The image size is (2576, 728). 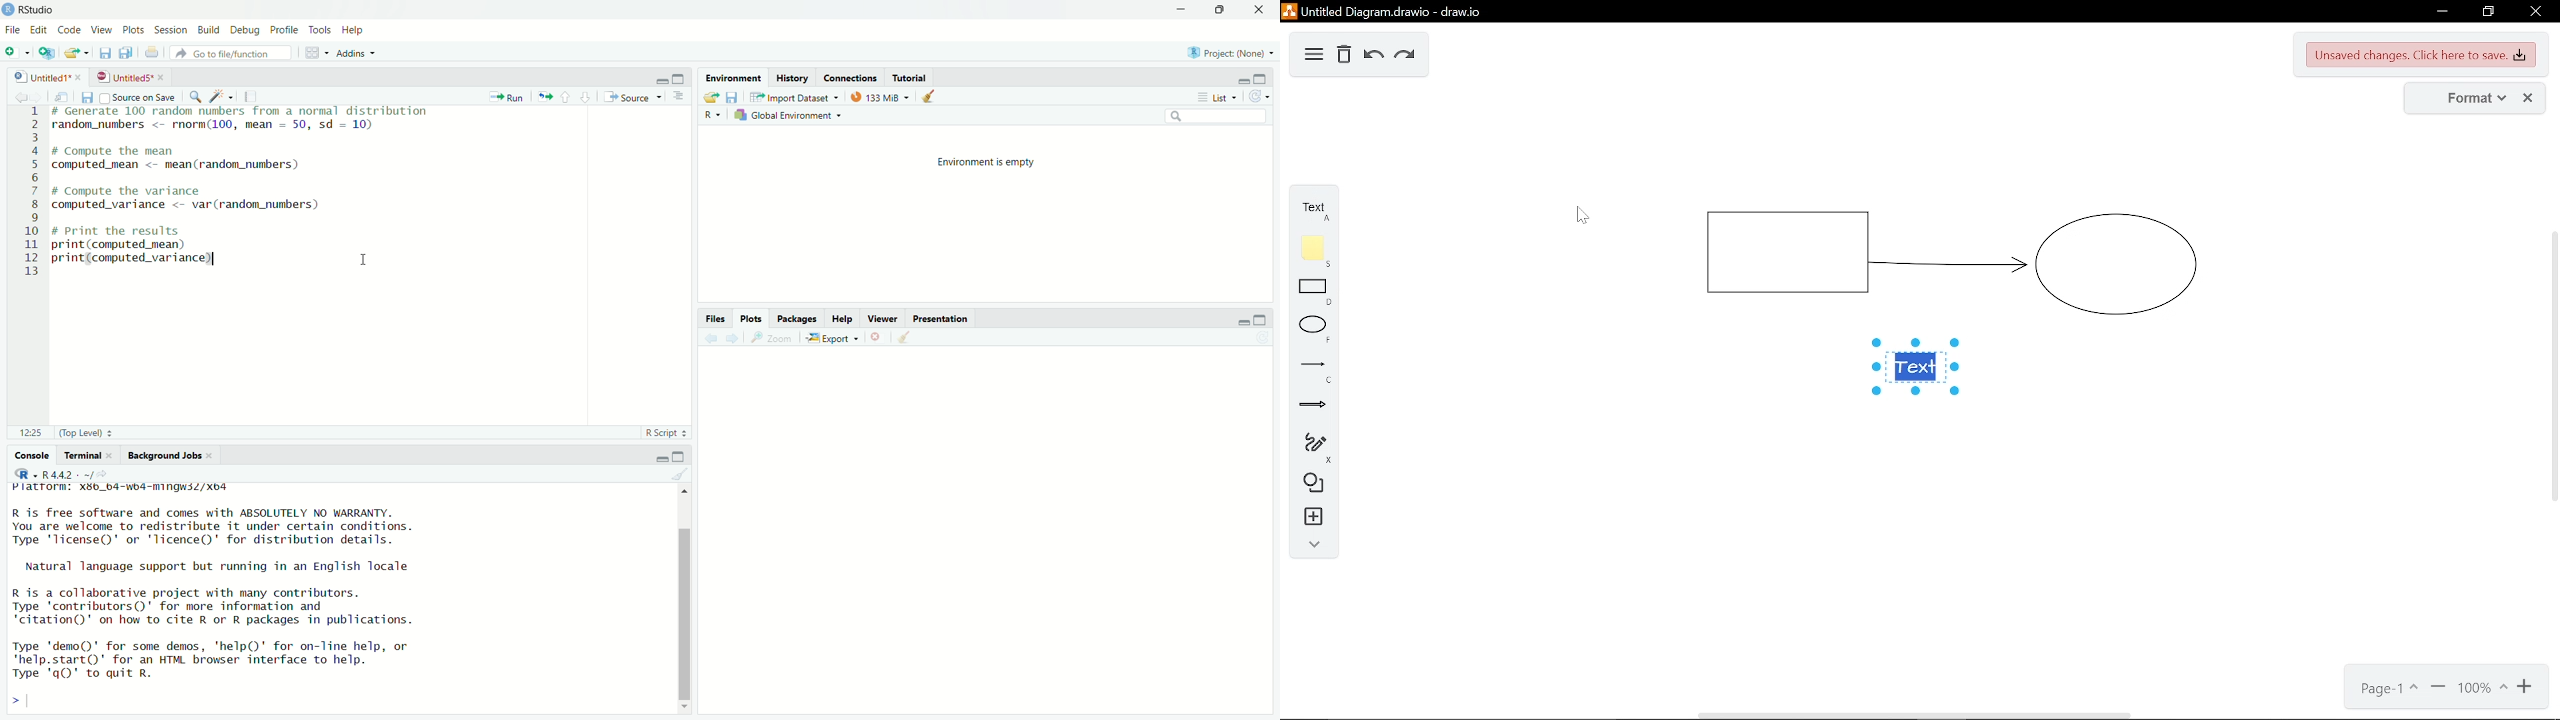 I want to click on close, so click(x=163, y=77).